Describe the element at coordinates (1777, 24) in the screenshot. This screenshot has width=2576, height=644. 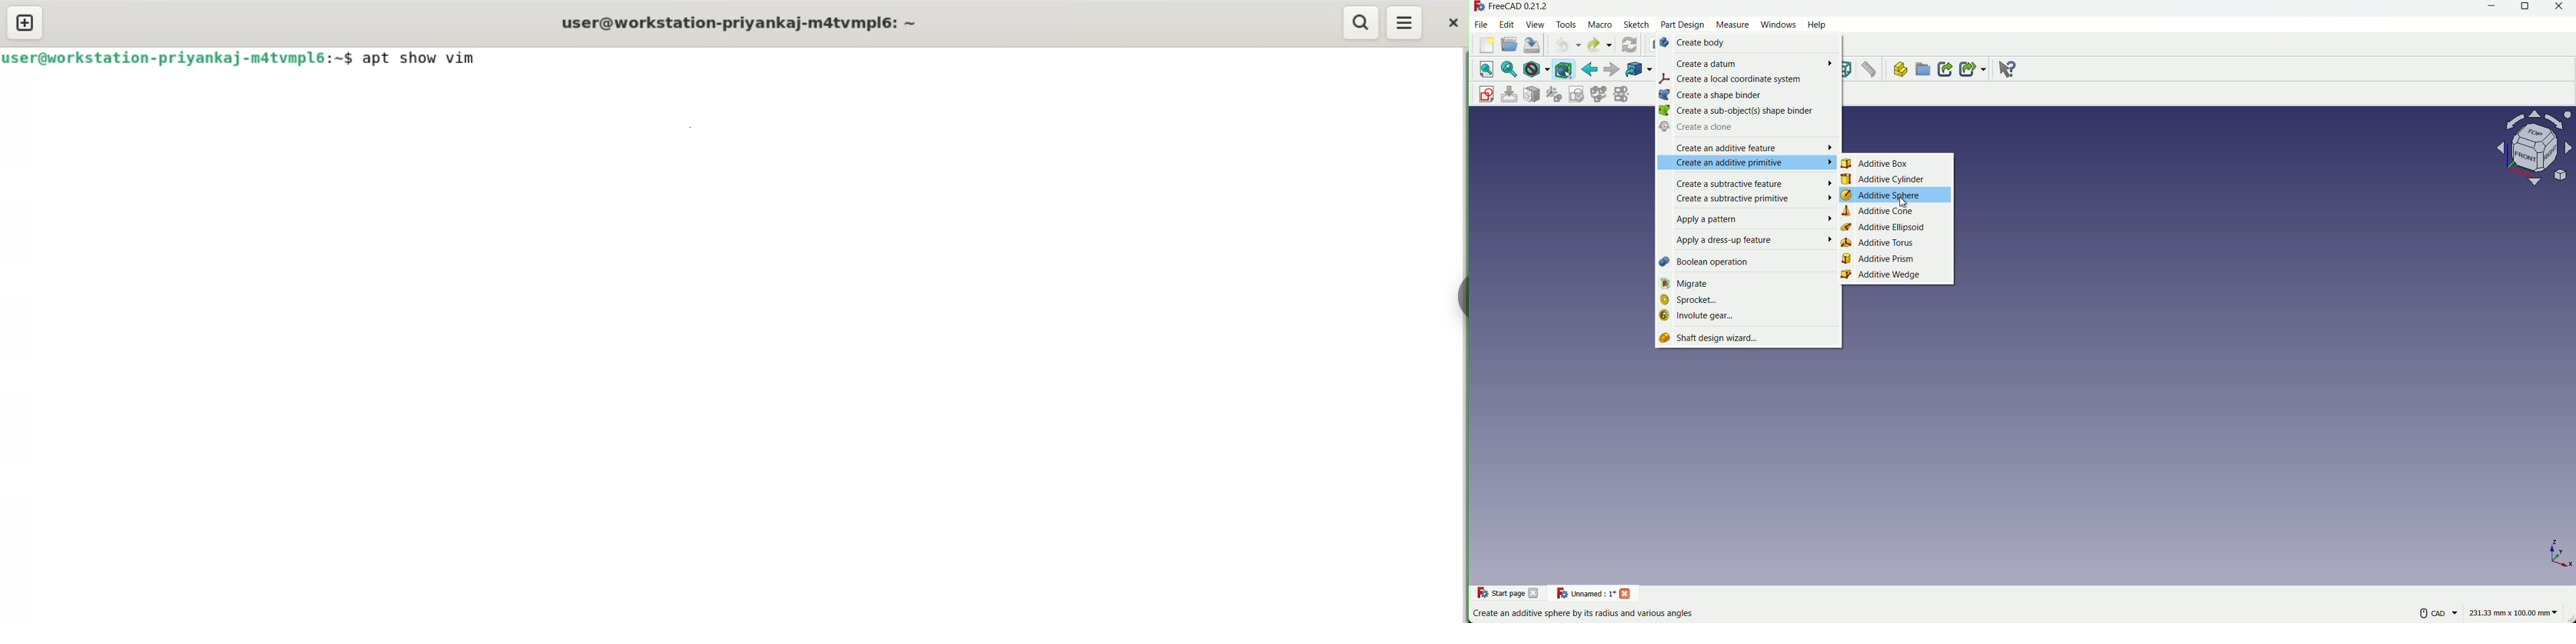
I see `windows menu` at that location.